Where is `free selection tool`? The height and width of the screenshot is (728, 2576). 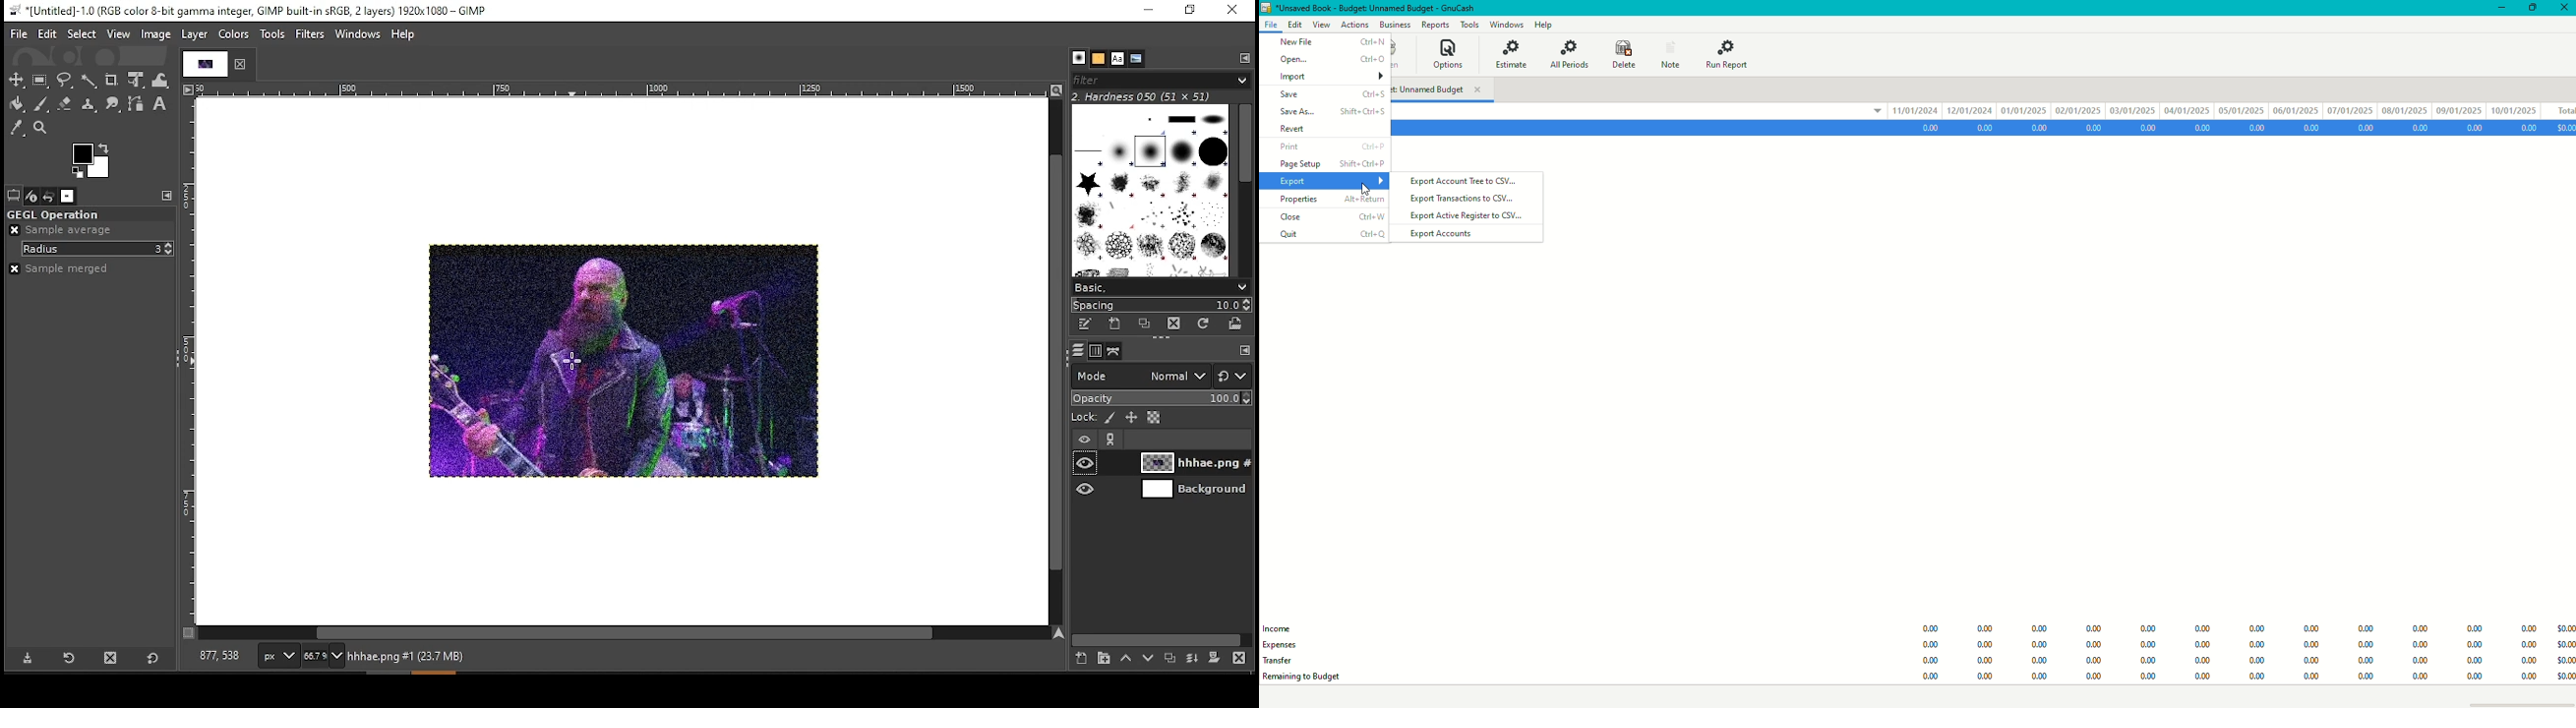 free selection tool is located at coordinates (67, 81).